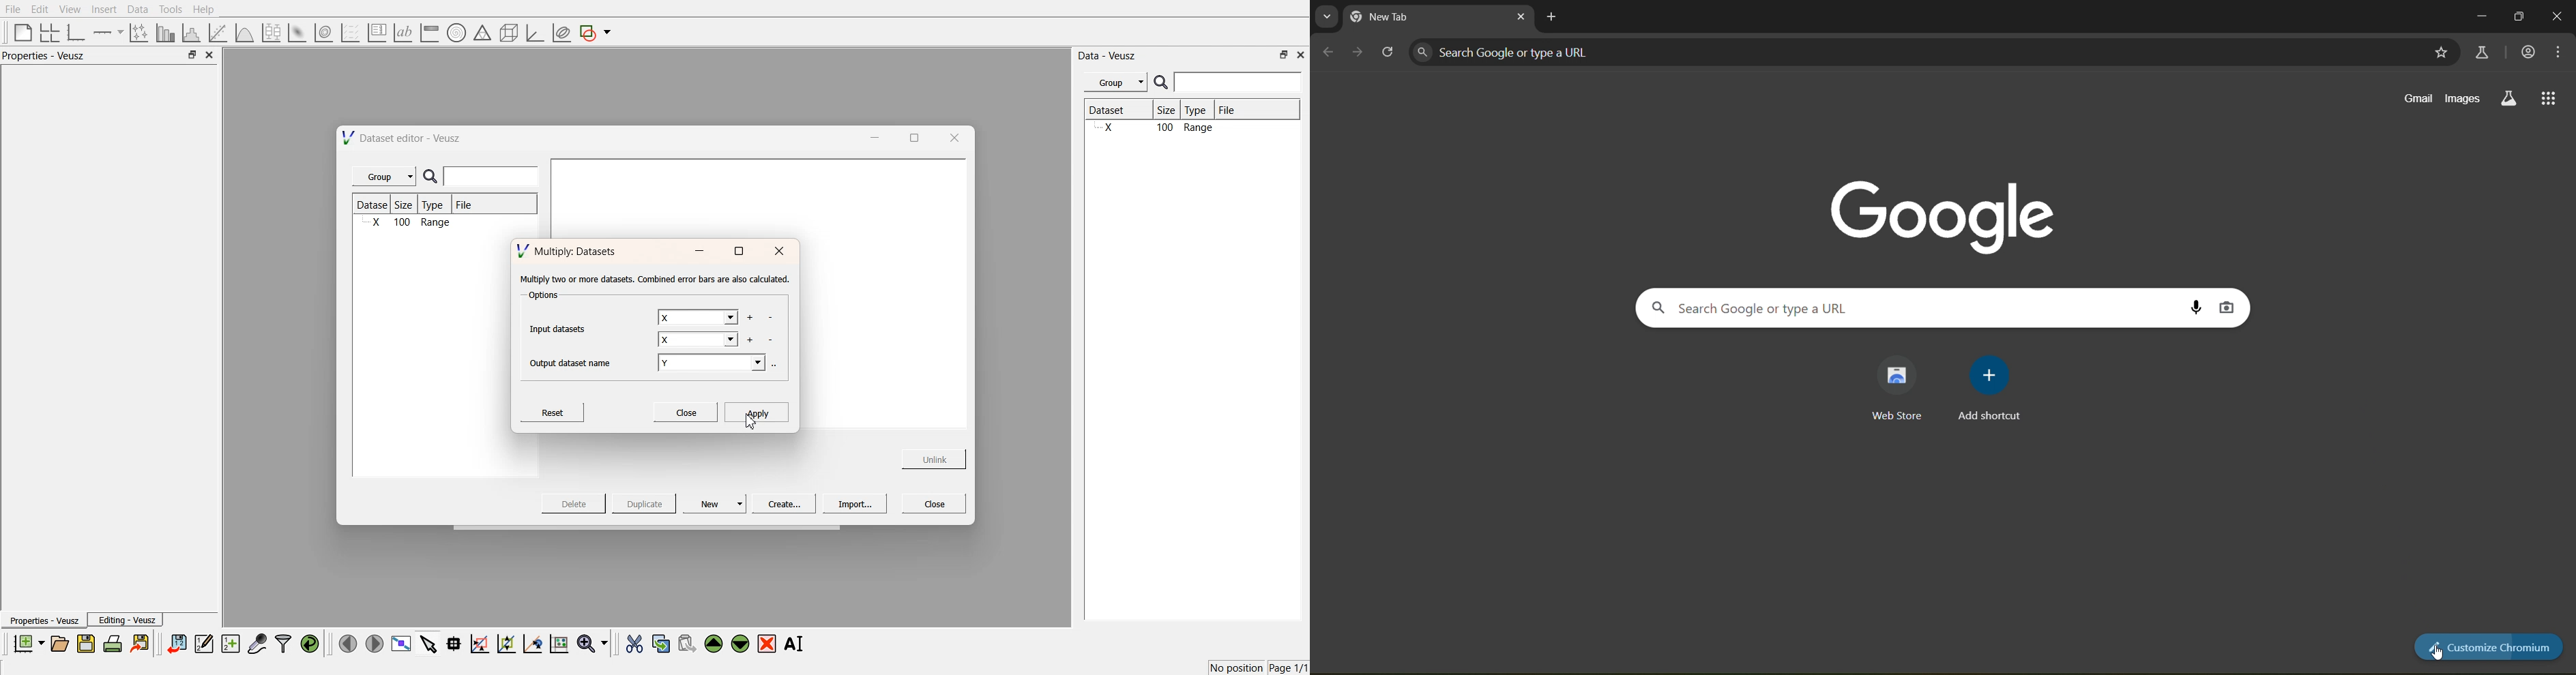  I want to click on base graphs, so click(77, 32).